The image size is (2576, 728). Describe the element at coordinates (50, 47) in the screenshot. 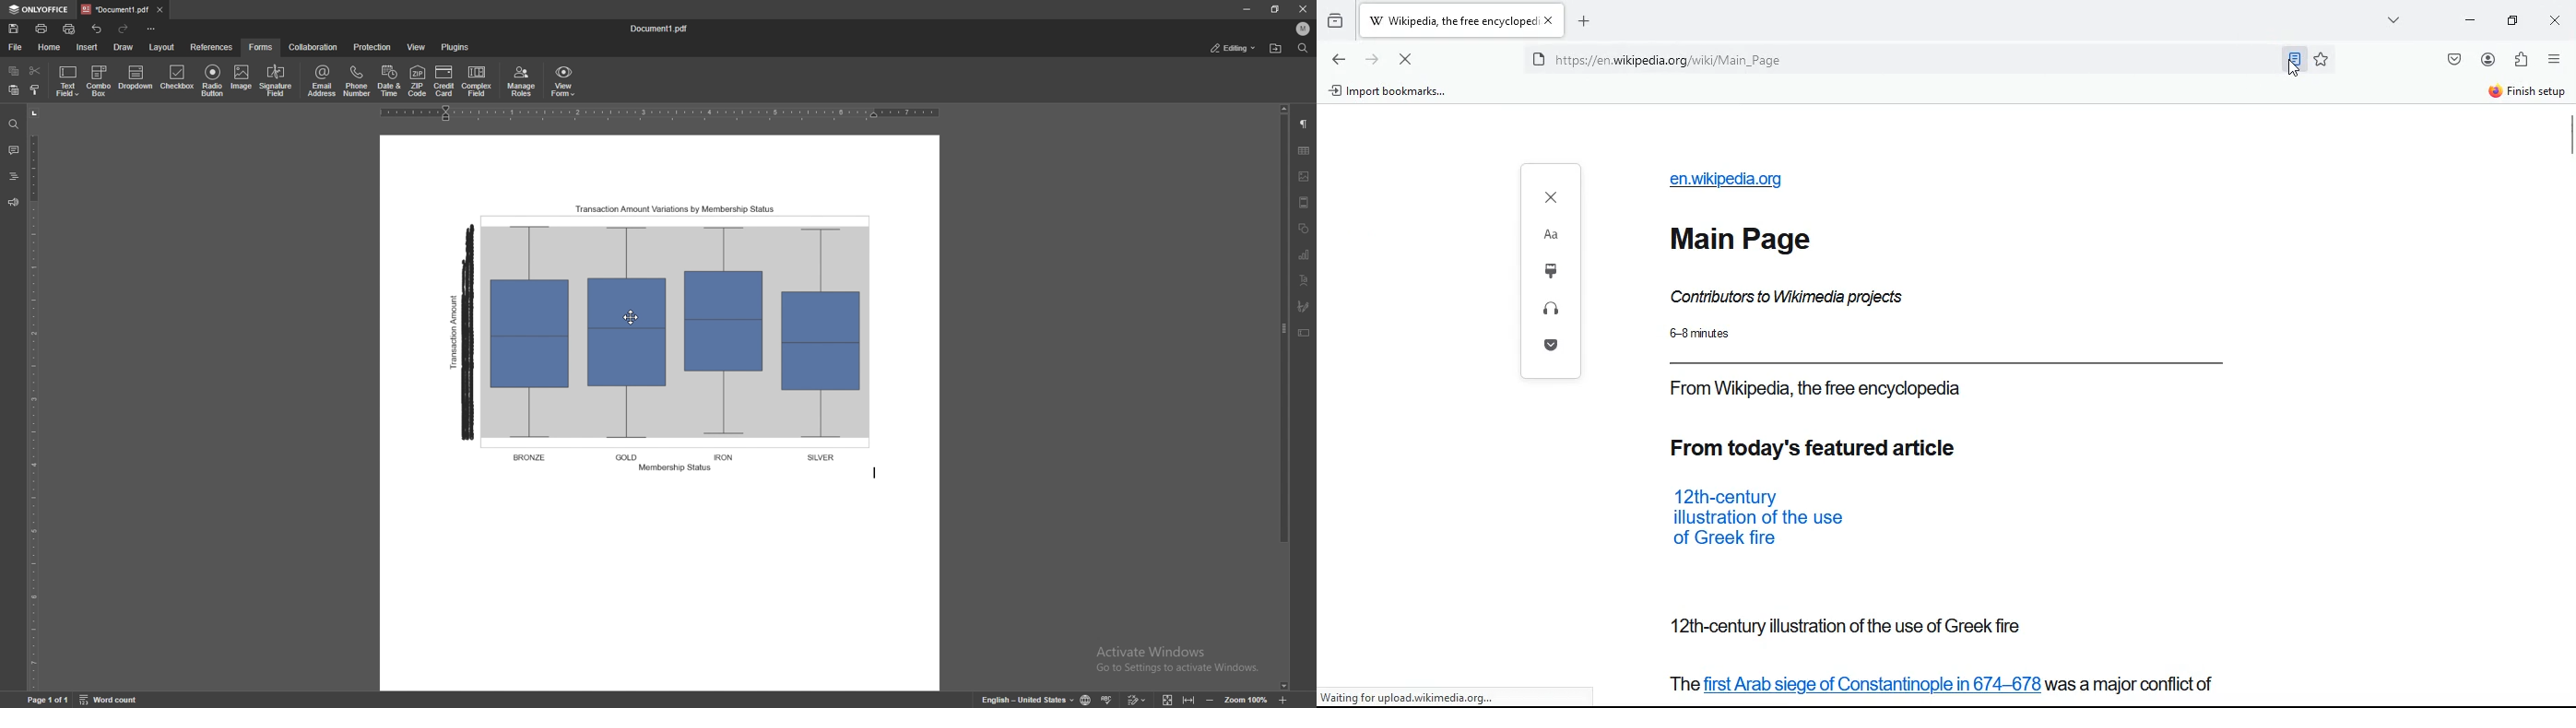

I see `home` at that location.